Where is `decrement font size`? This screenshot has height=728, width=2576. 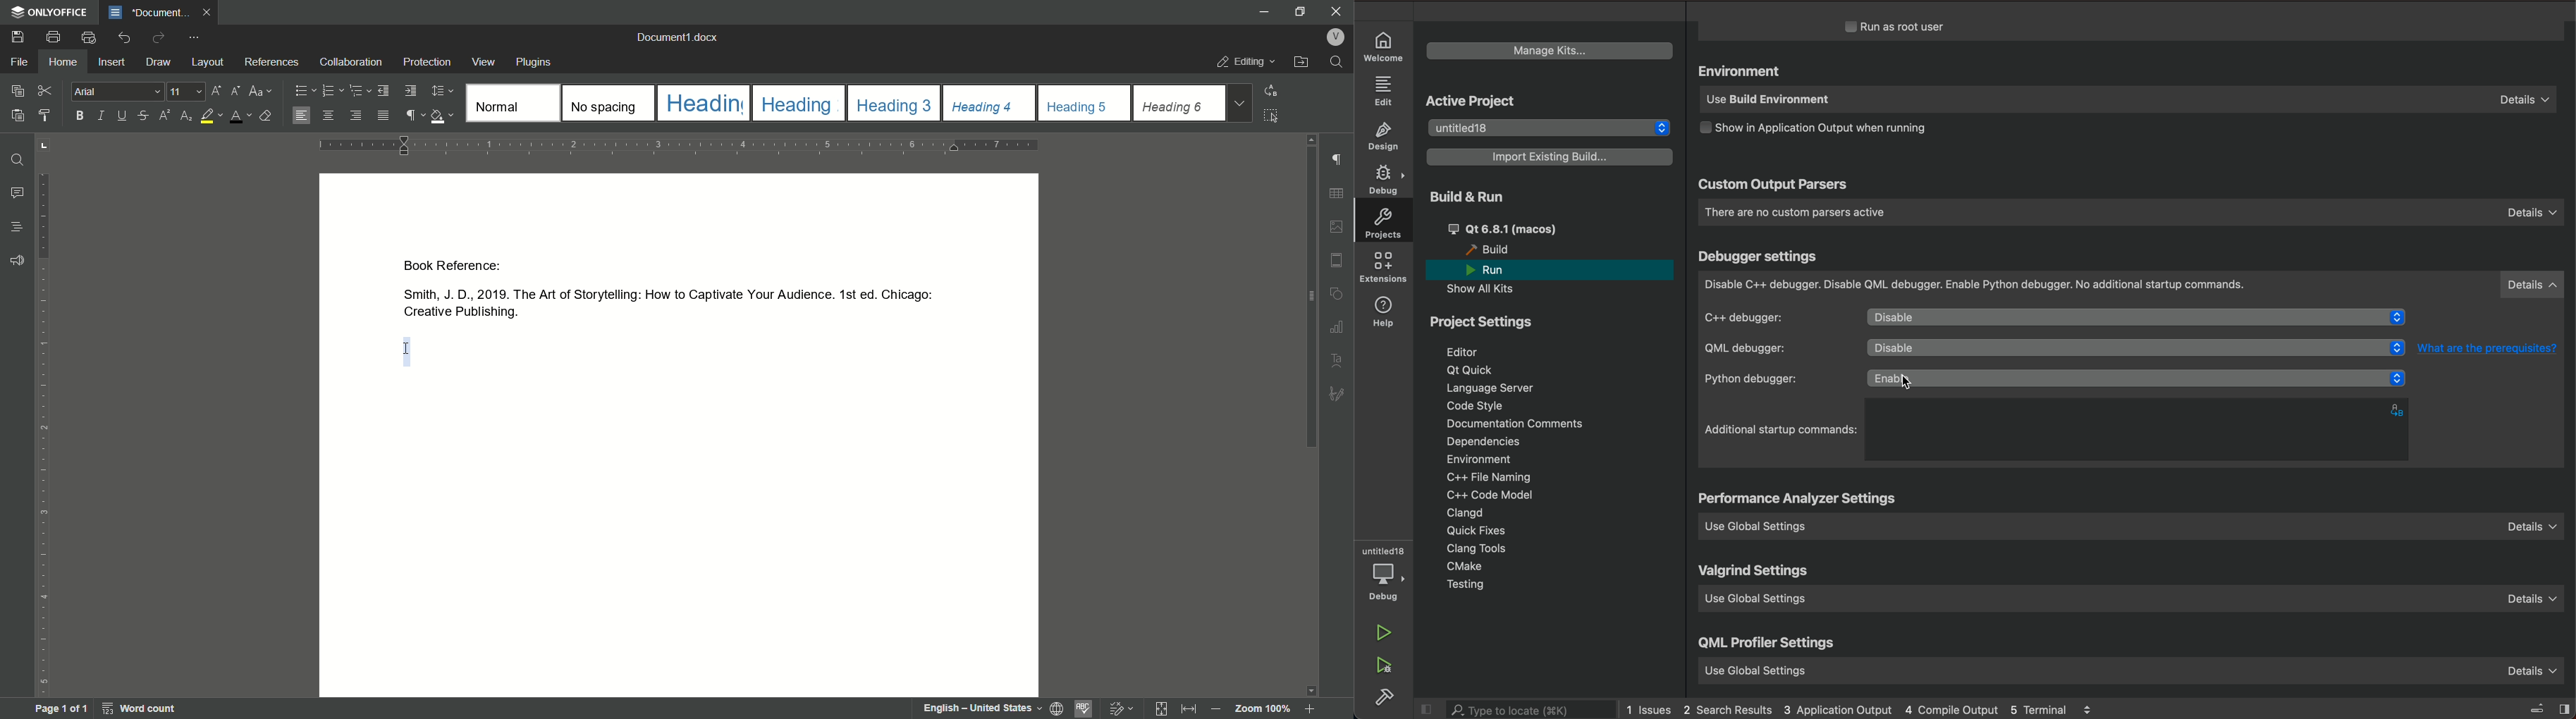
decrement font size is located at coordinates (234, 90).